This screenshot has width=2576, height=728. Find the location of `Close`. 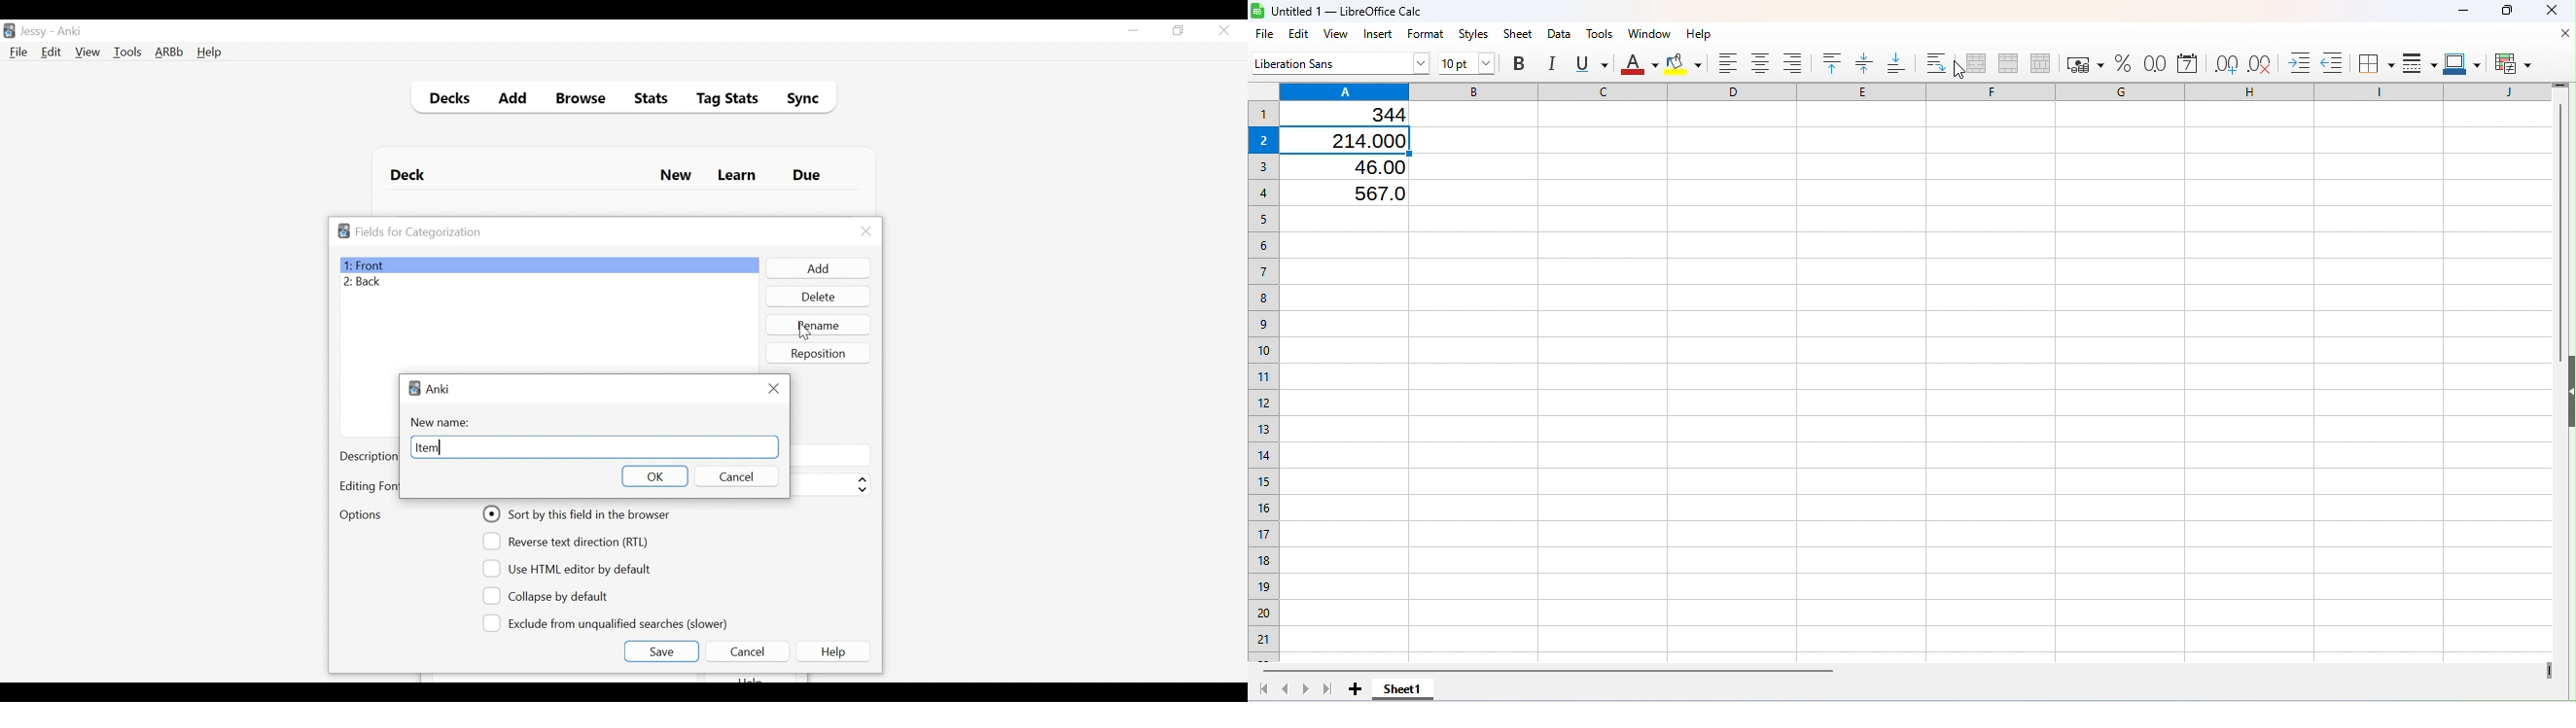

Close is located at coordinates (775, 387).